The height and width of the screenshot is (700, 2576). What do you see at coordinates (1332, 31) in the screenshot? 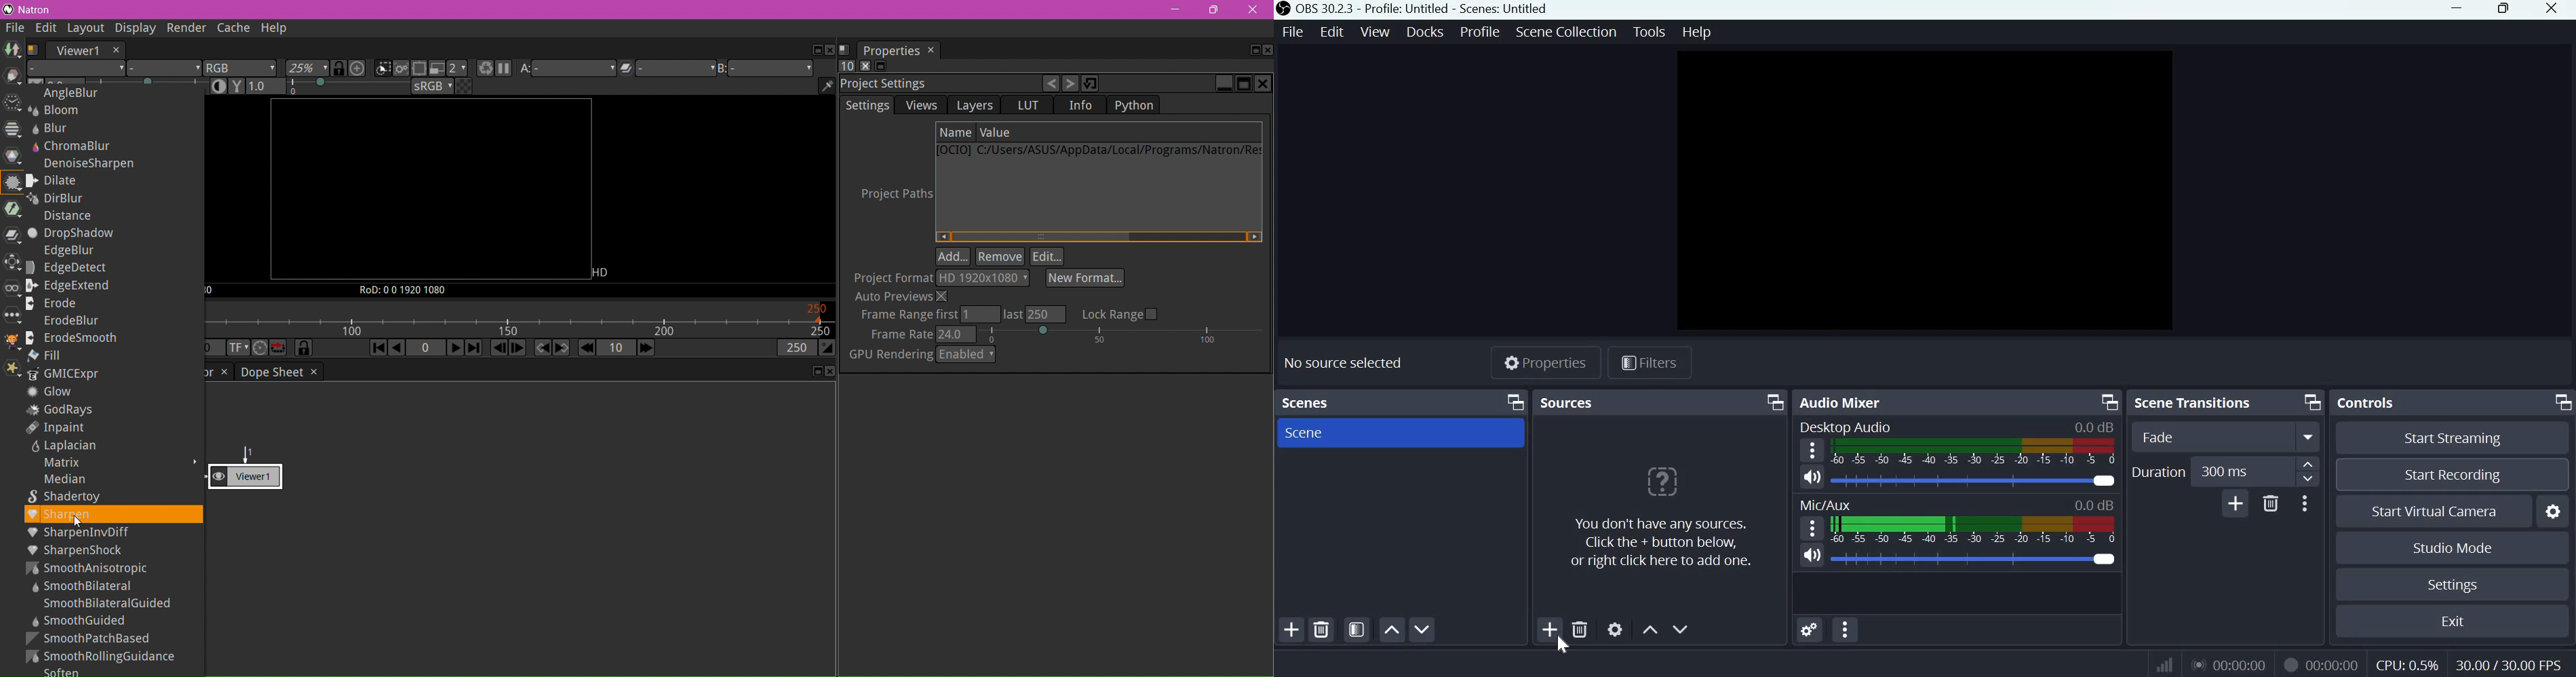
I see `edit` at bounding box center [1332, 31].